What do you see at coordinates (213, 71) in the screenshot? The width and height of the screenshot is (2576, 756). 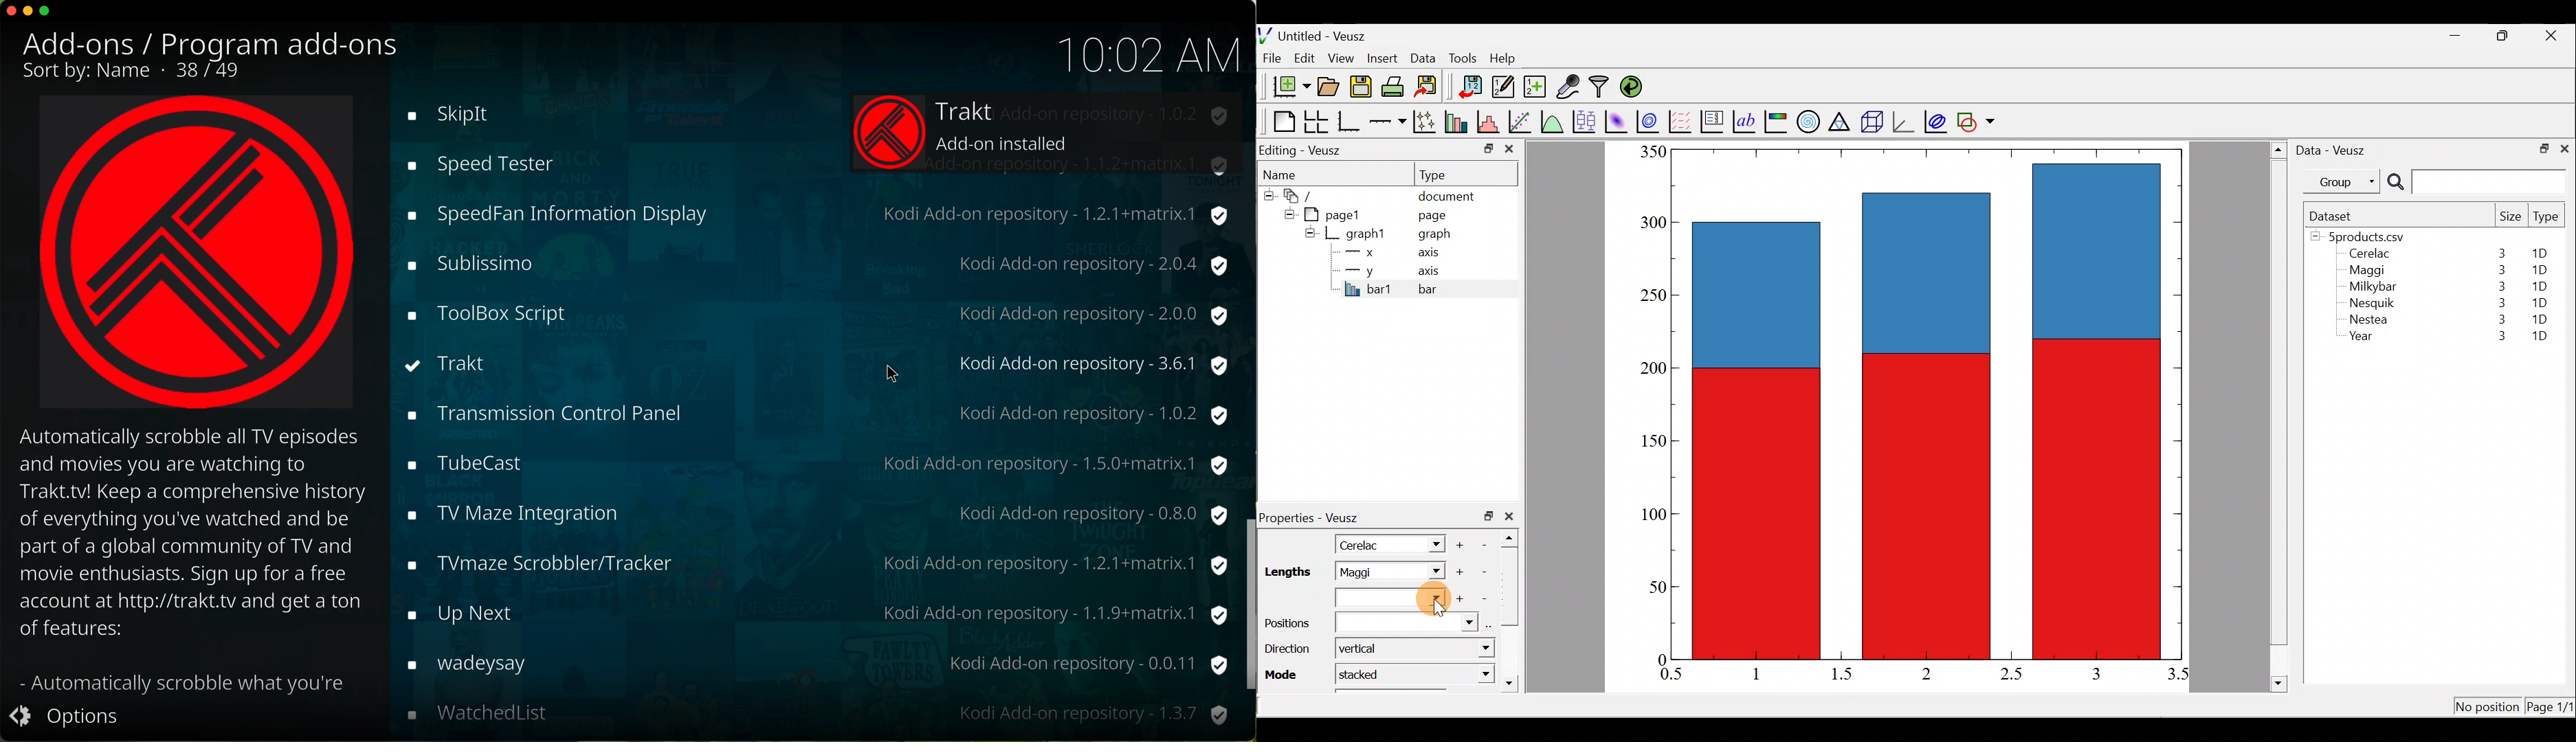 I see `37/49` at bounding box center [213, 71].